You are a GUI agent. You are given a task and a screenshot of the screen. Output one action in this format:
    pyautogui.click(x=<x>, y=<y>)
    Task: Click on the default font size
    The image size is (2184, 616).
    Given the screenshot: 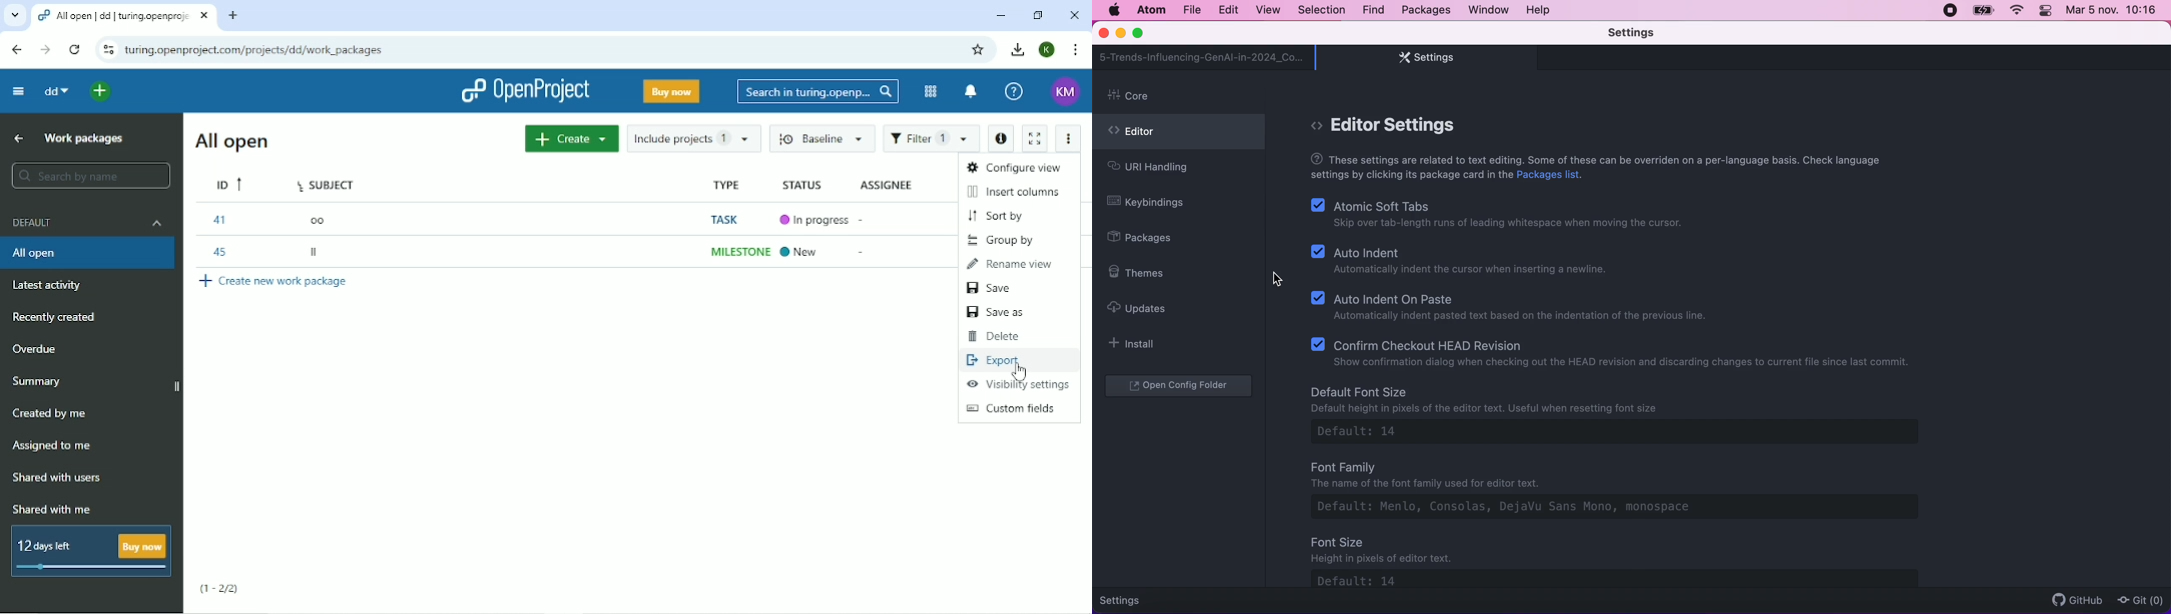 What is the action you would take?
    pyautogui.click(x=1624, y=416)
    